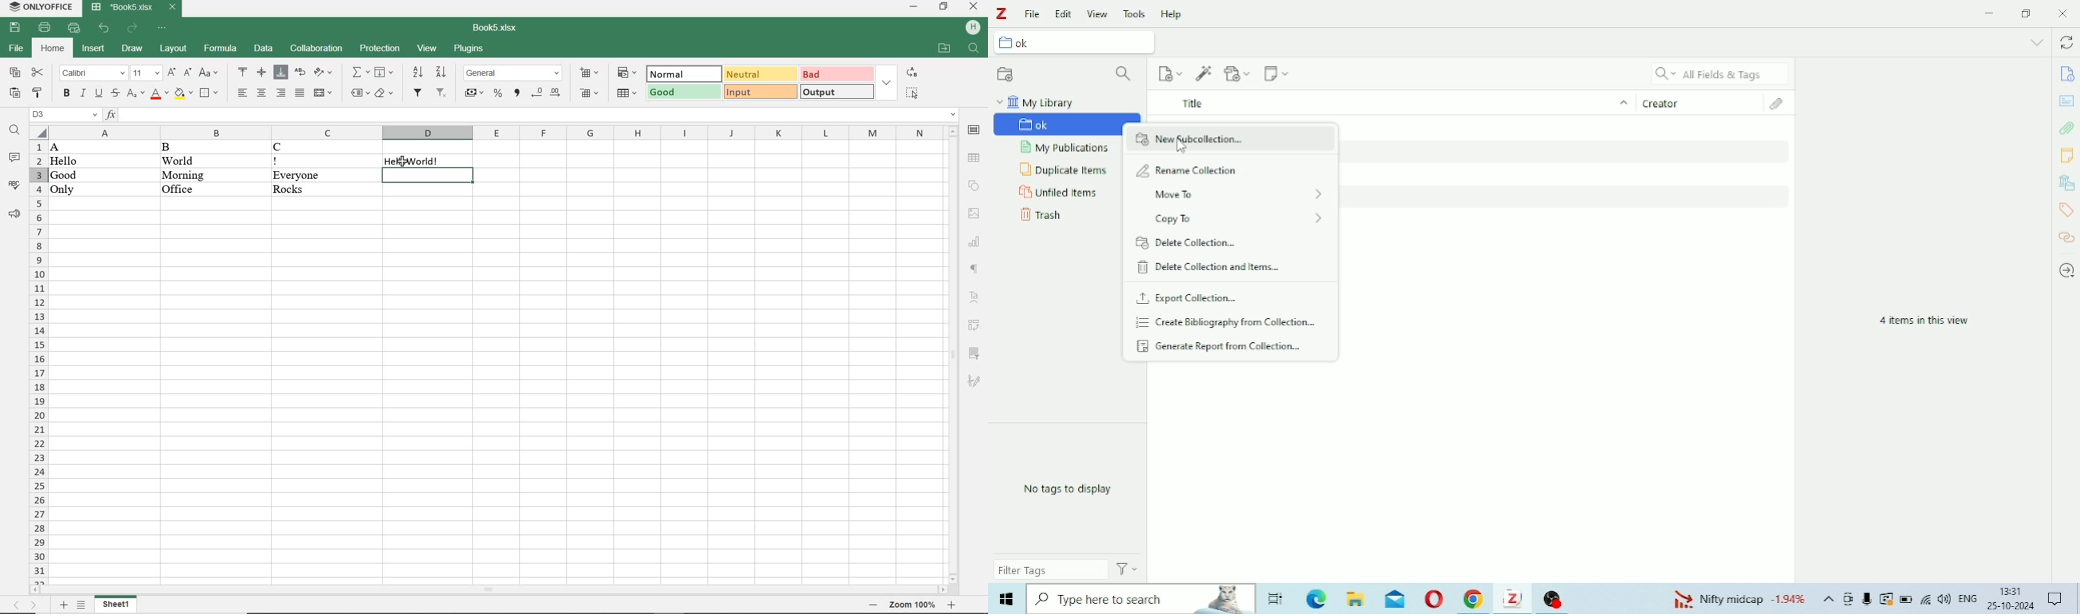  What do you see at coordinates (2066, 74) in the screenshot?
I see `Info` at bounding box center [2066, 74].